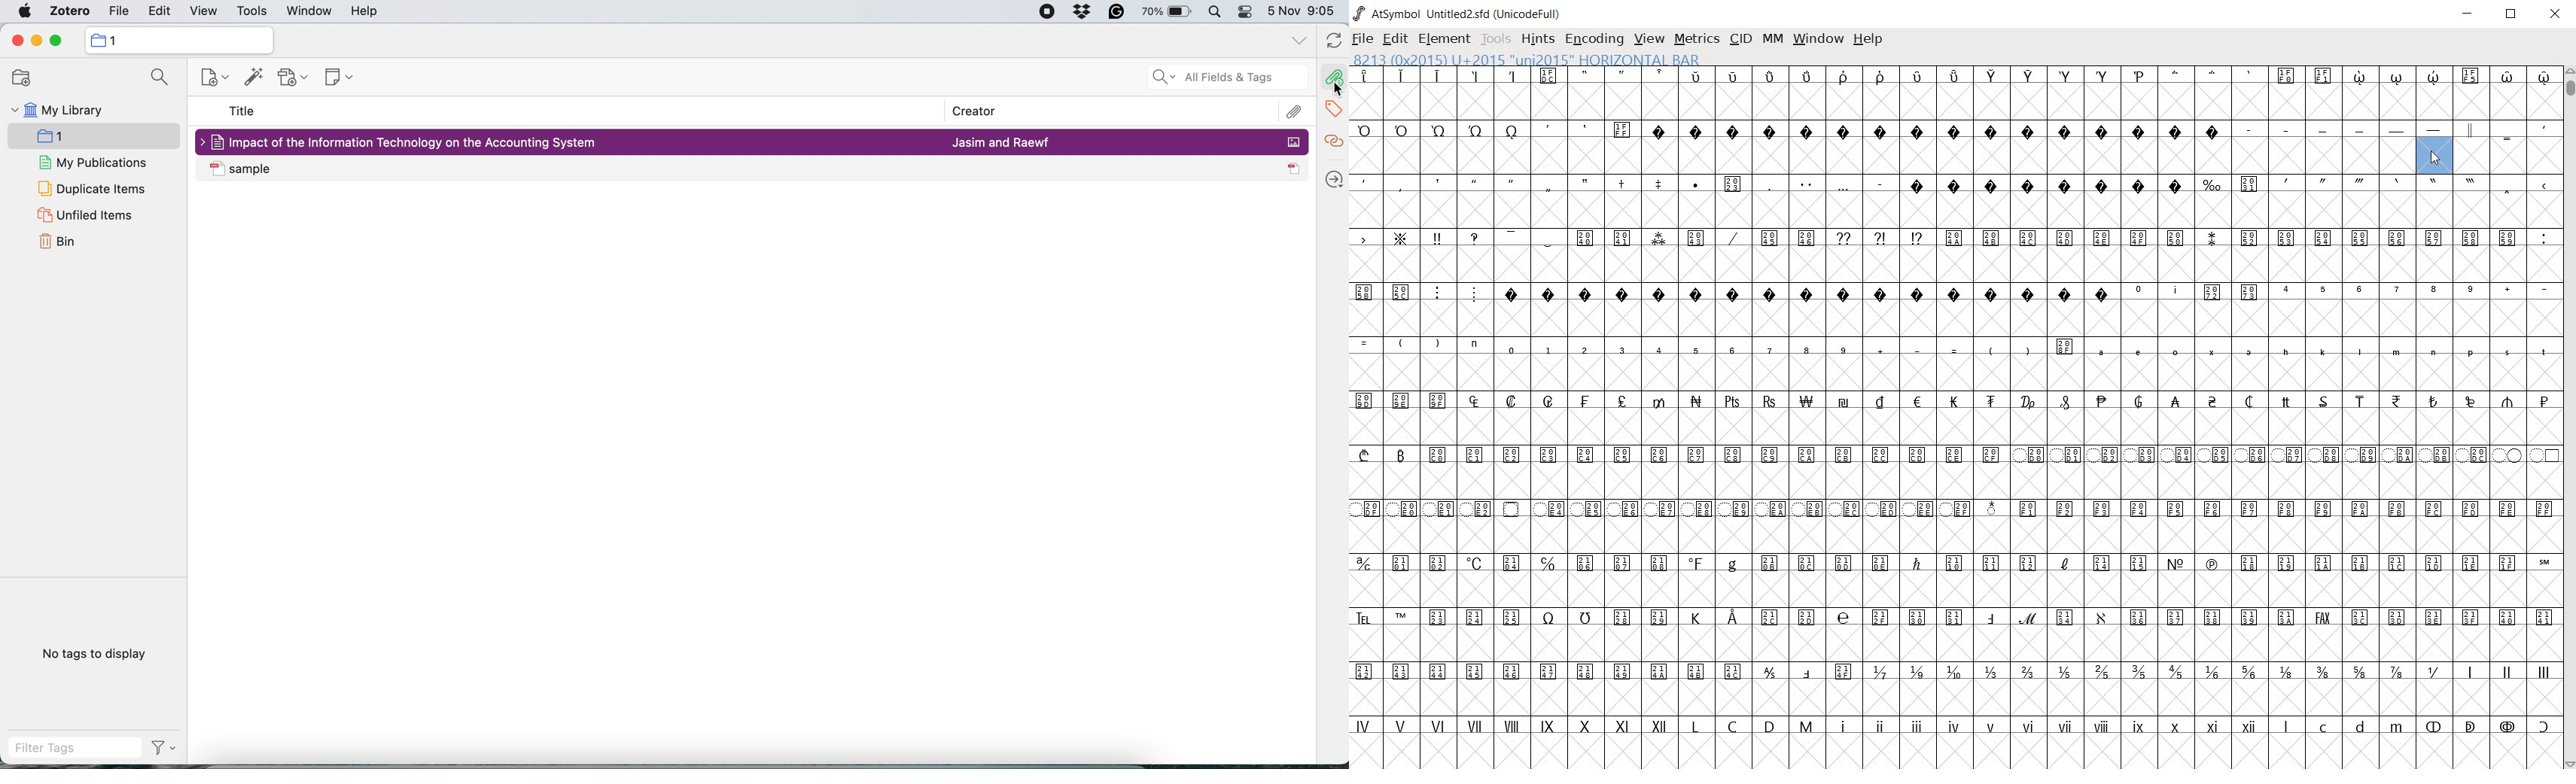 Image resolution: width=2576 pixels, height=784 pixels. What do you see at coordinates (1819, 38) in the screenshot?
I see `WINDOW` at bounding box center [1819, 38].